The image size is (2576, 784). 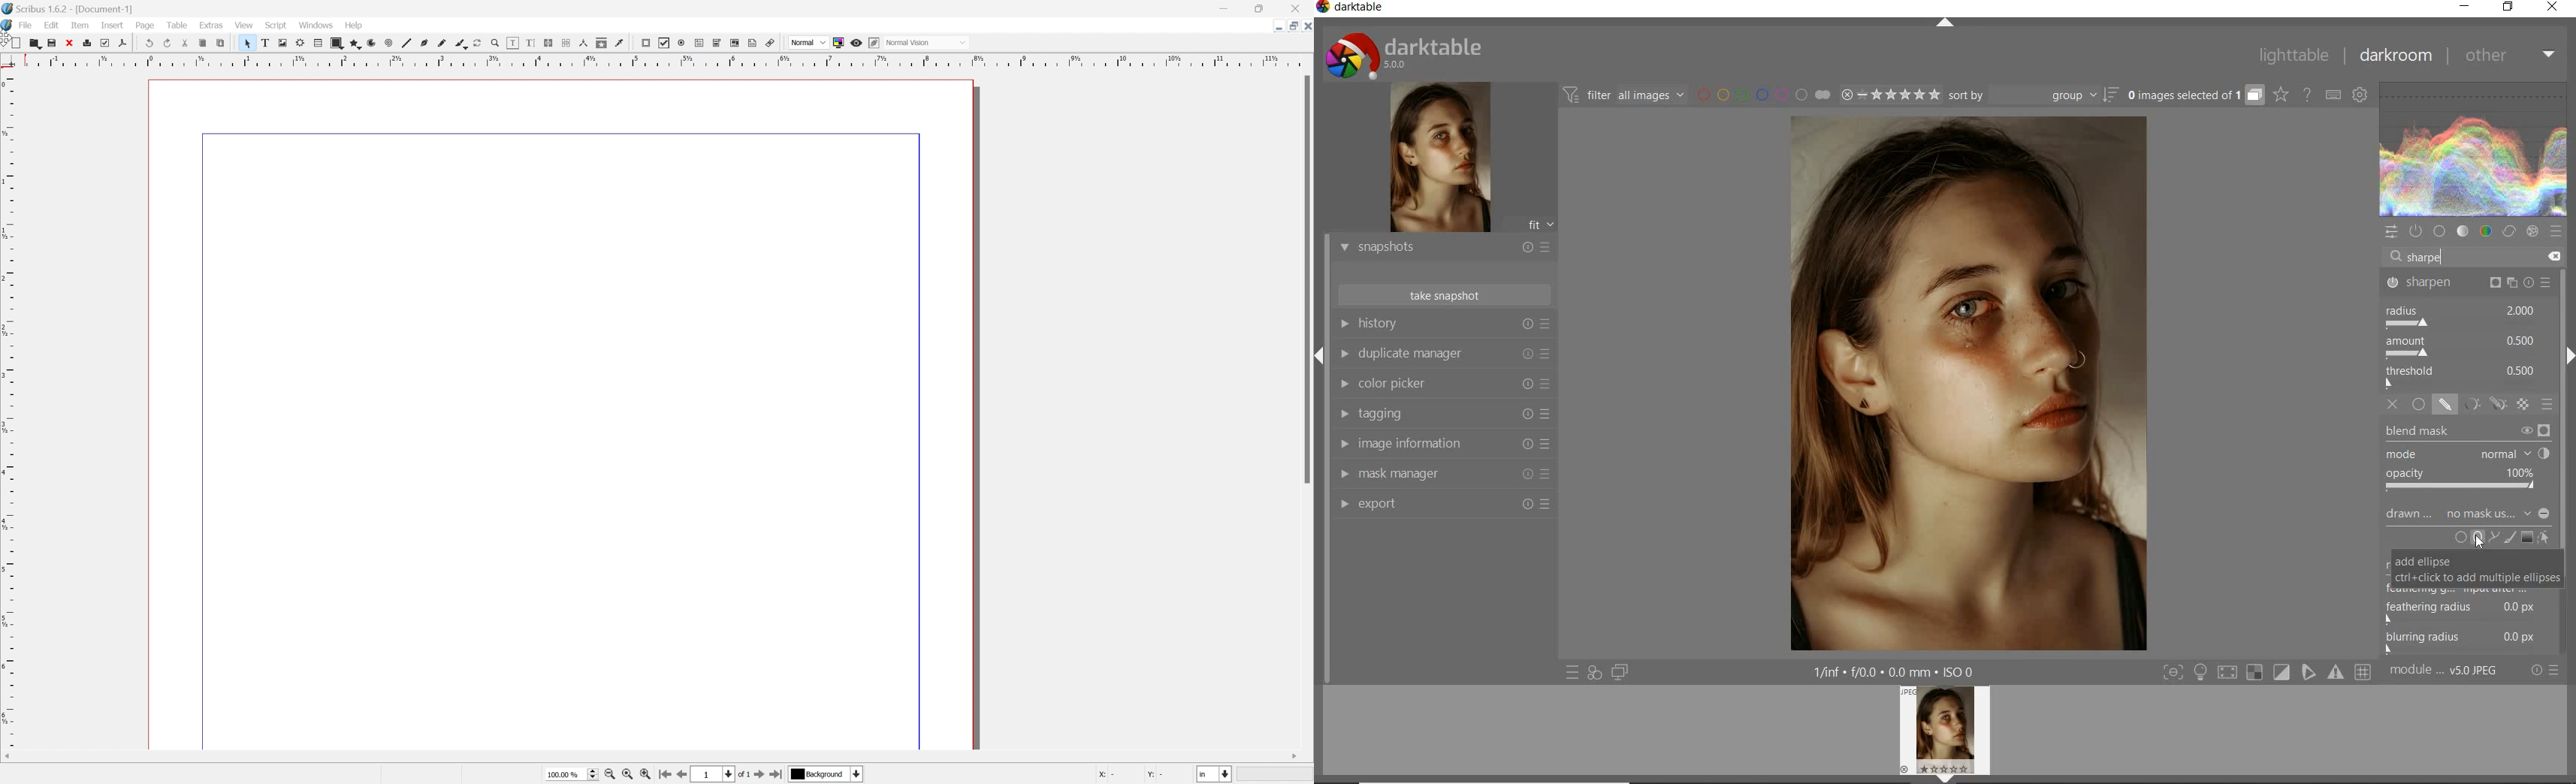 I want to click on ruler, so click(x=10, y=408).